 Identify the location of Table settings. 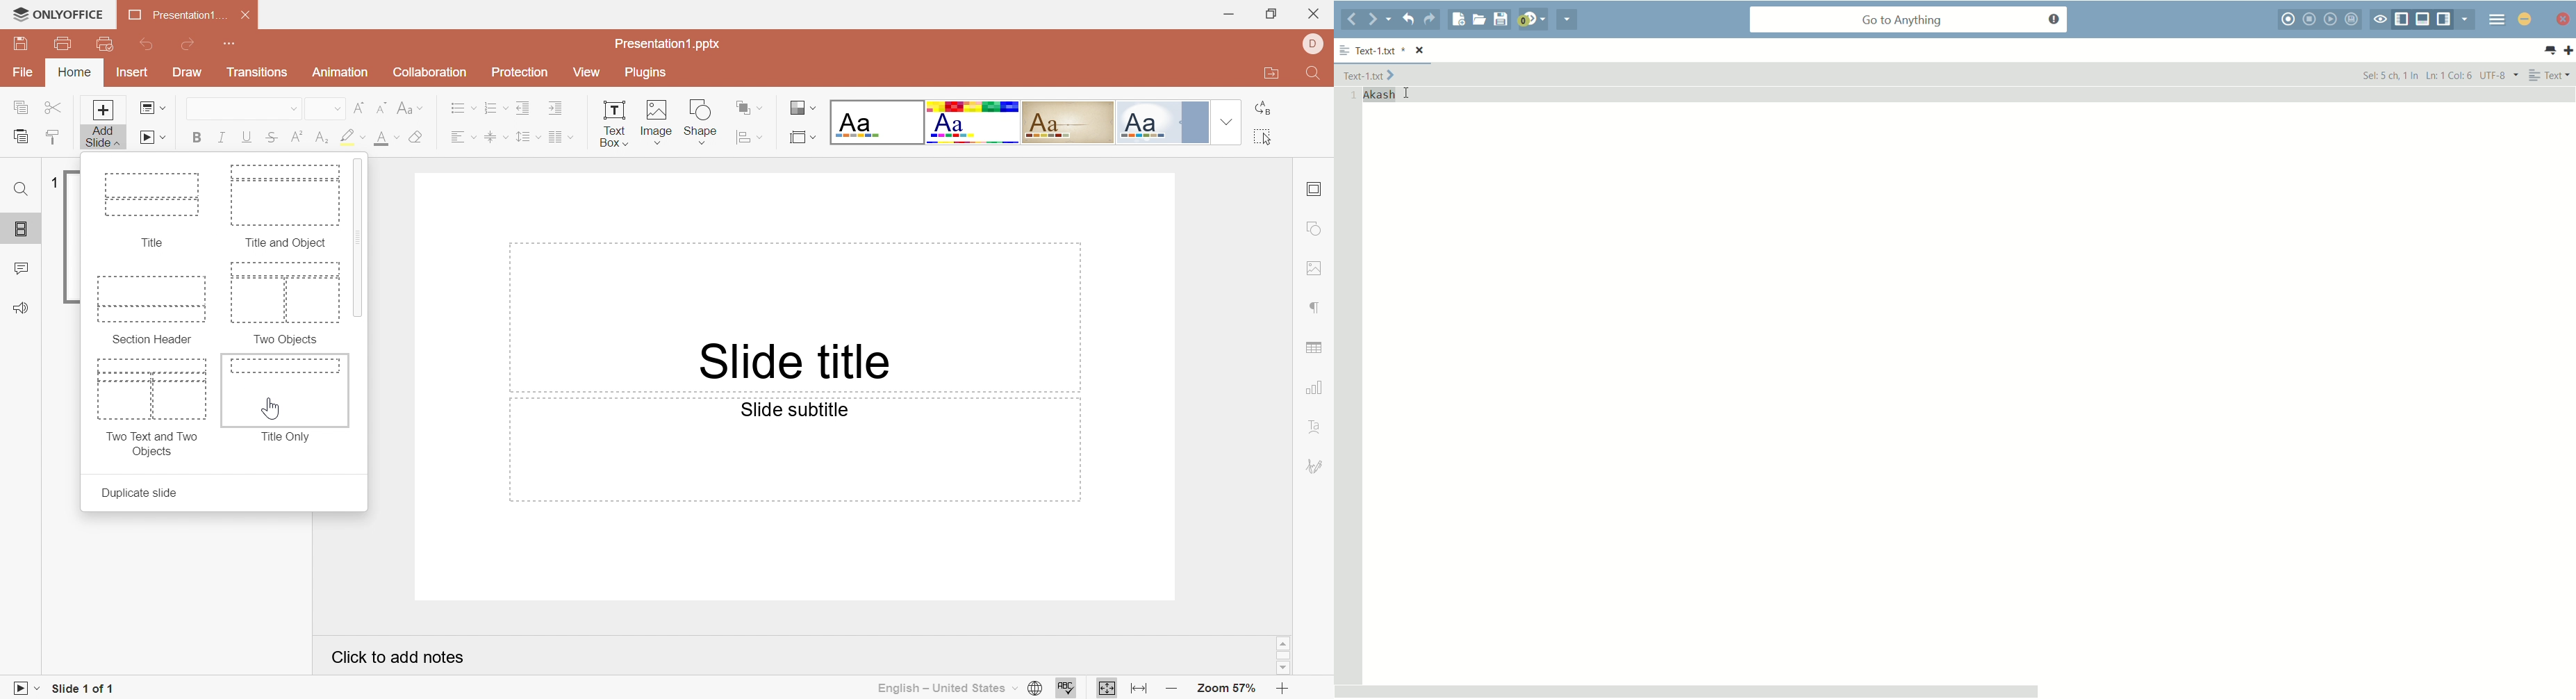
(1313, 350).